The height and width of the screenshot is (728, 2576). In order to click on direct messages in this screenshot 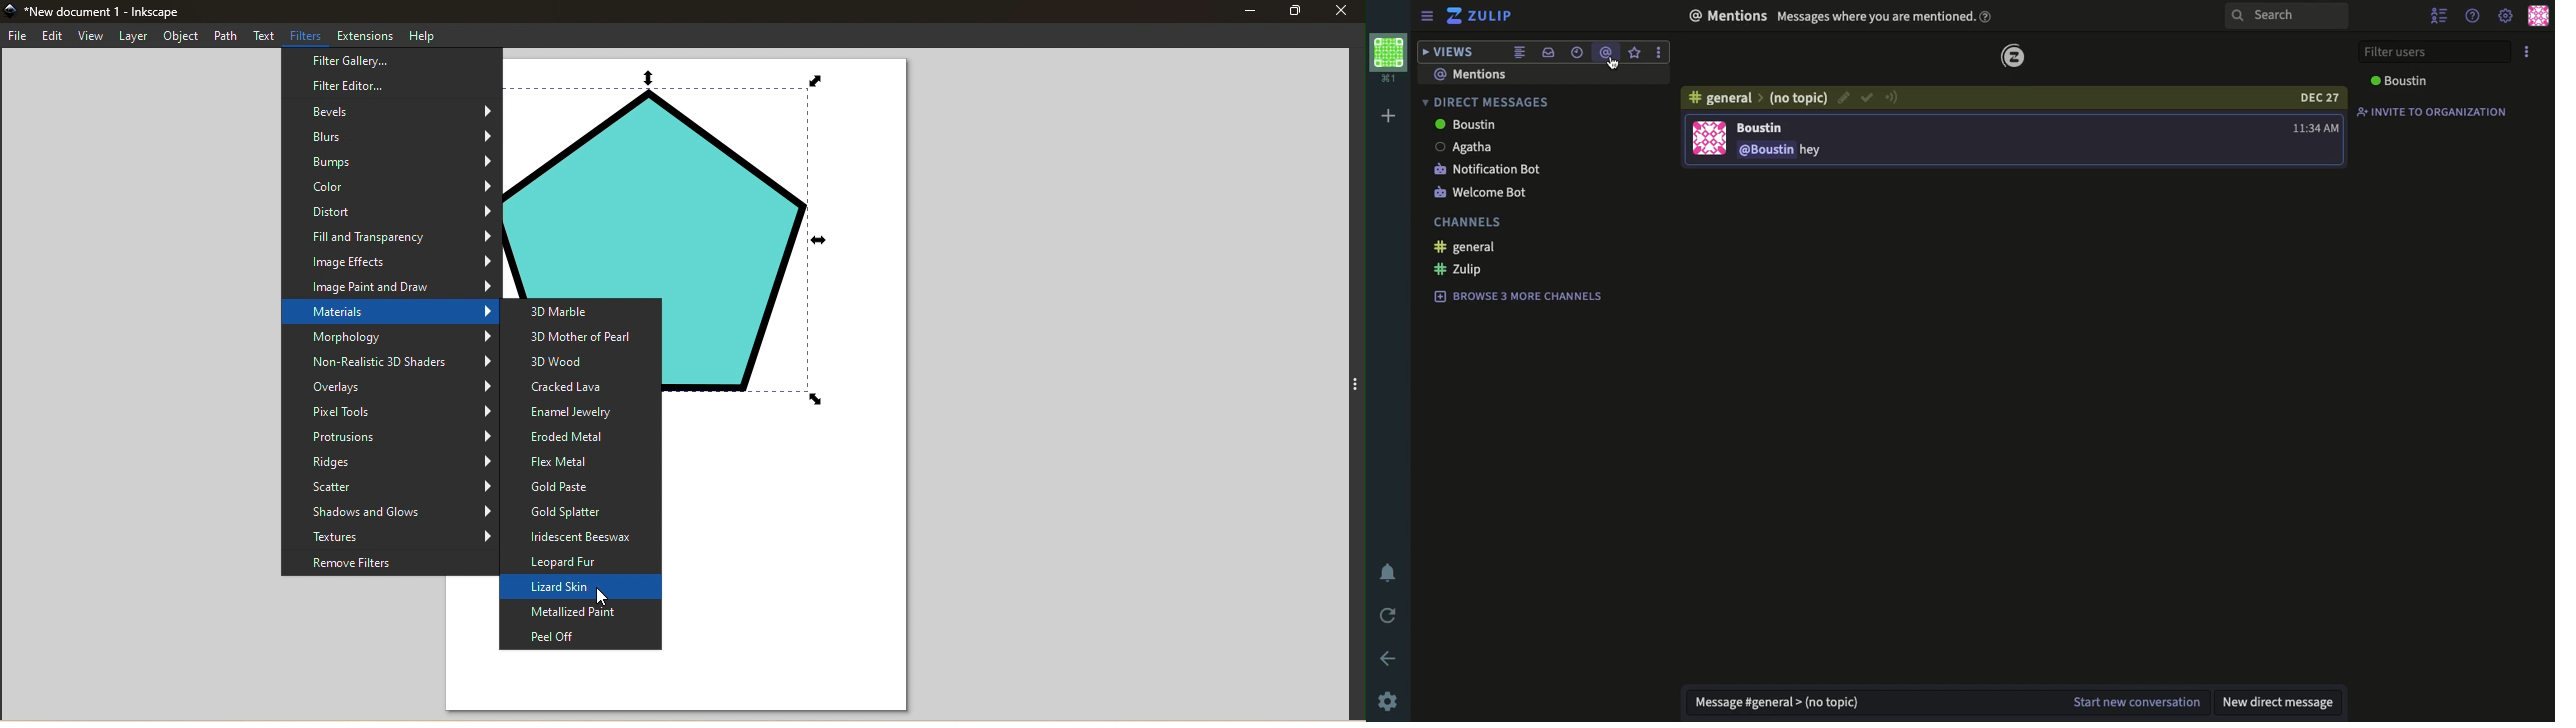, I will do `click(1487, 102)`.